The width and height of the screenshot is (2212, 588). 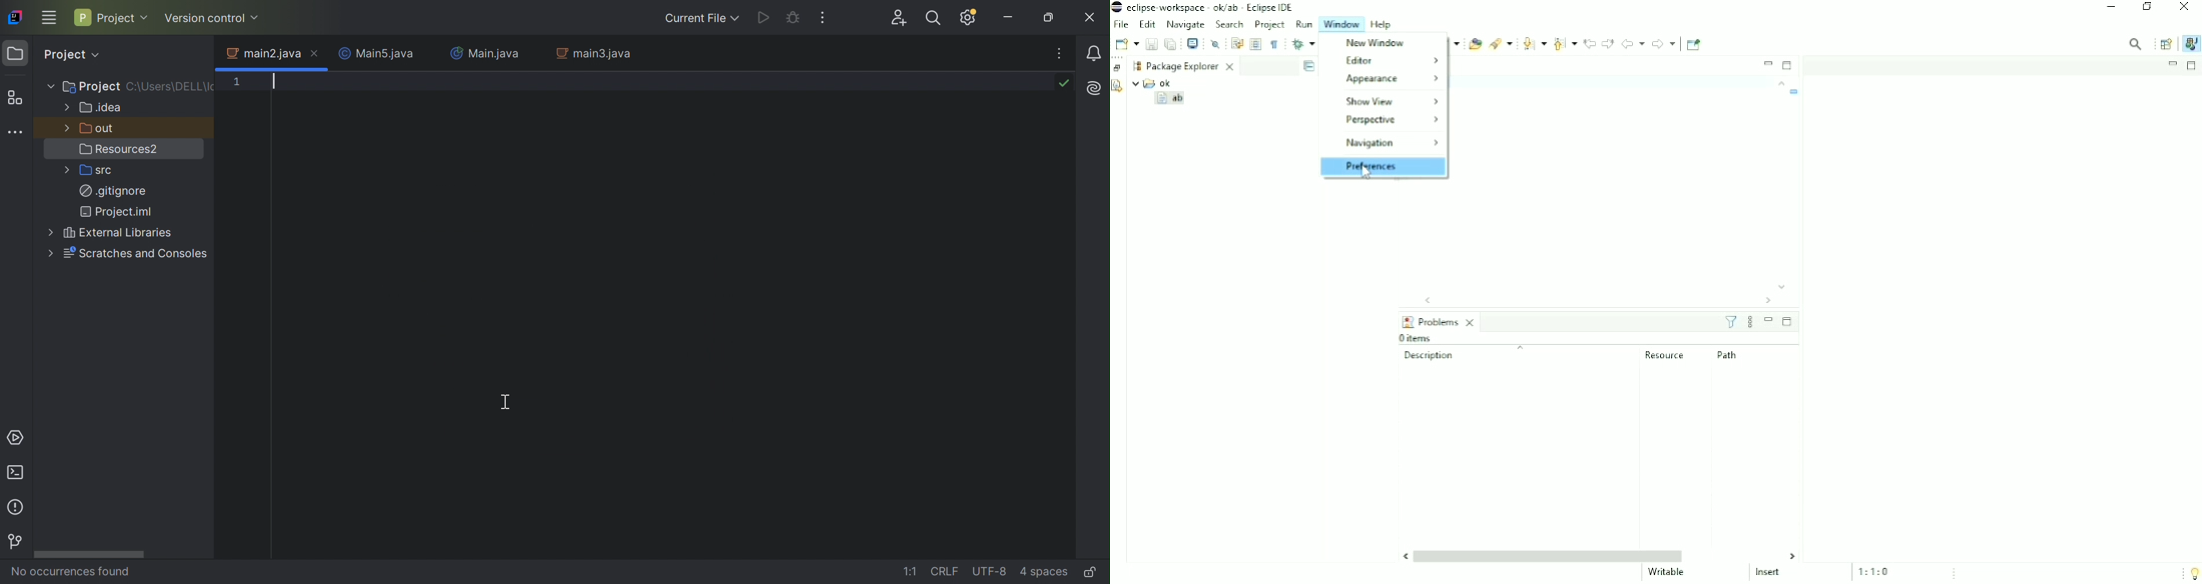 I want to click on Access commands and other items, so click(x=2136, y=43).